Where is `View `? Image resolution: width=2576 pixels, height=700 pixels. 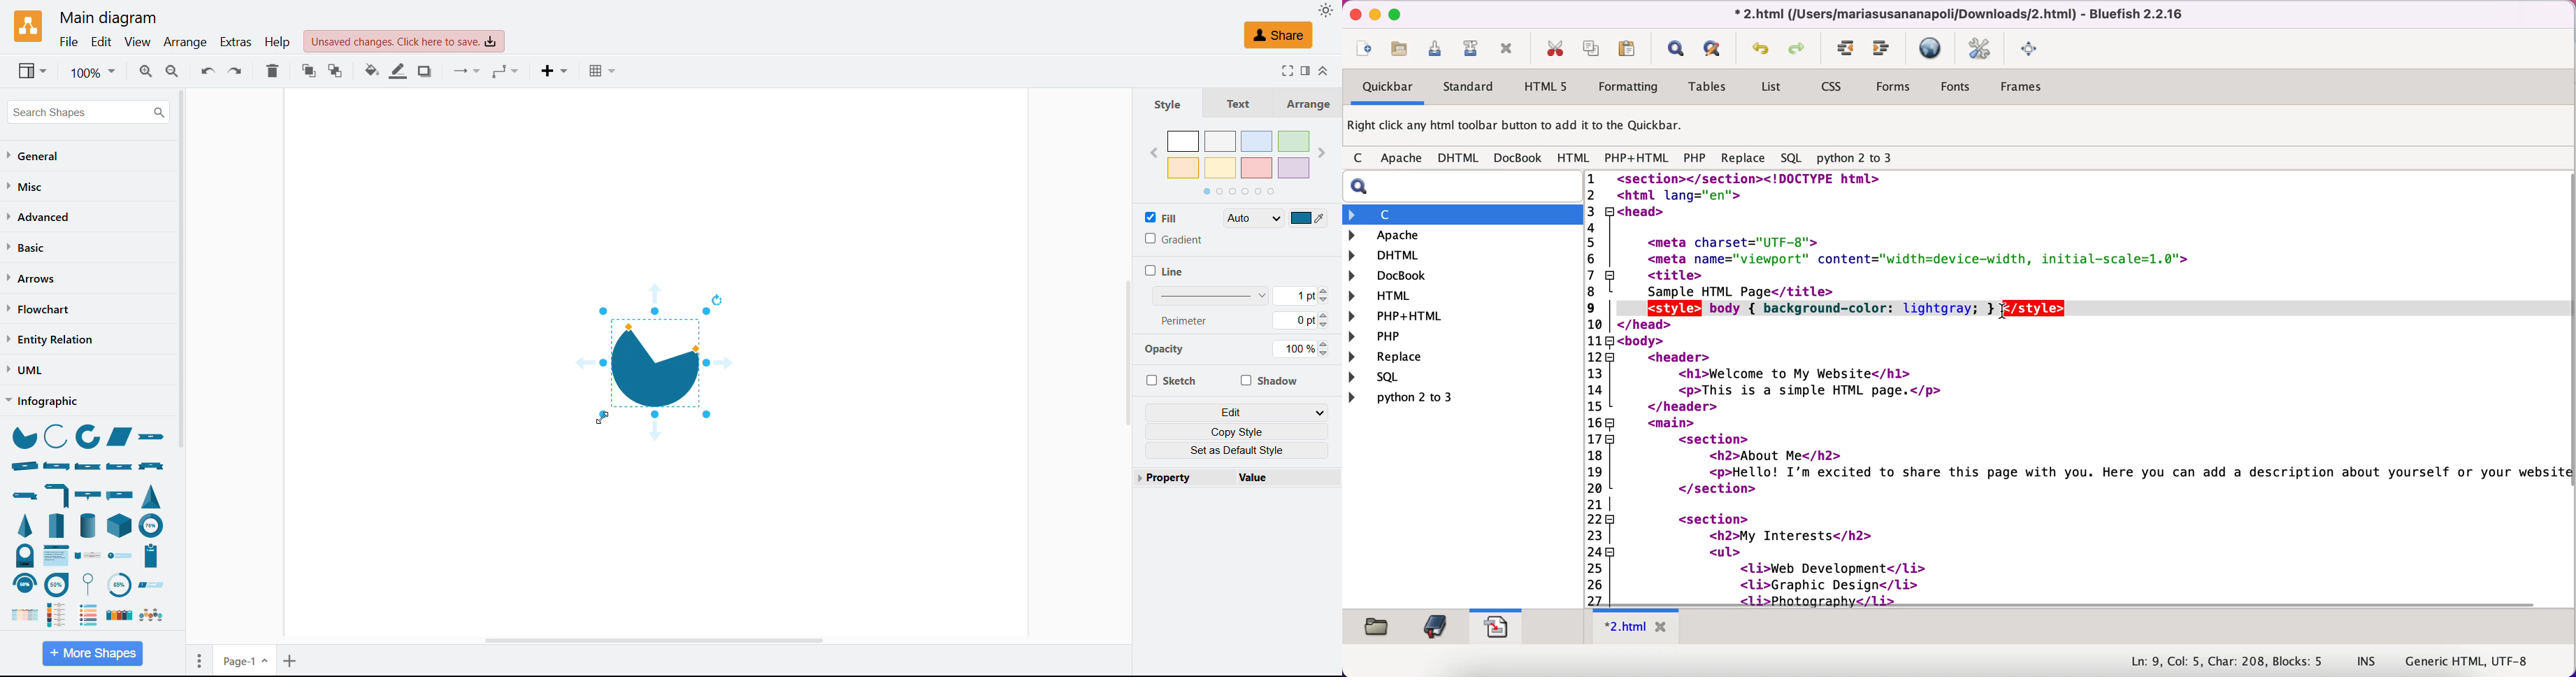 View  is located at coordinates (138, 43).